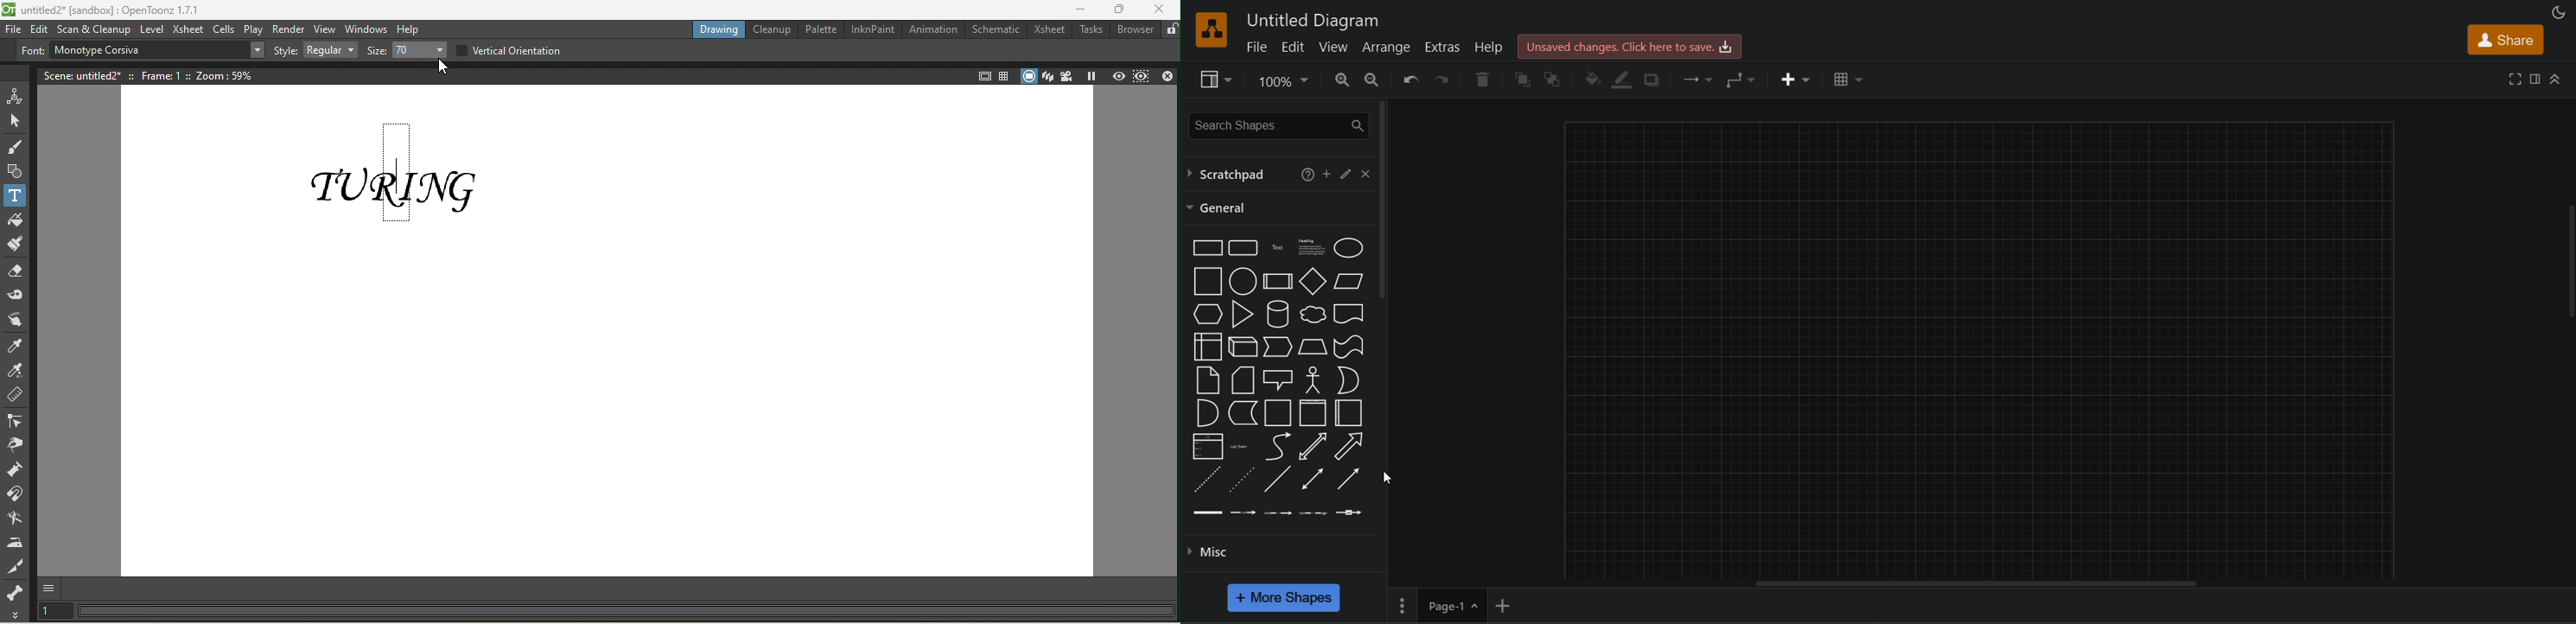 Image resolution: width=2576 pixels, height=644 pixels. I want to click on text, so click(1278, 247).